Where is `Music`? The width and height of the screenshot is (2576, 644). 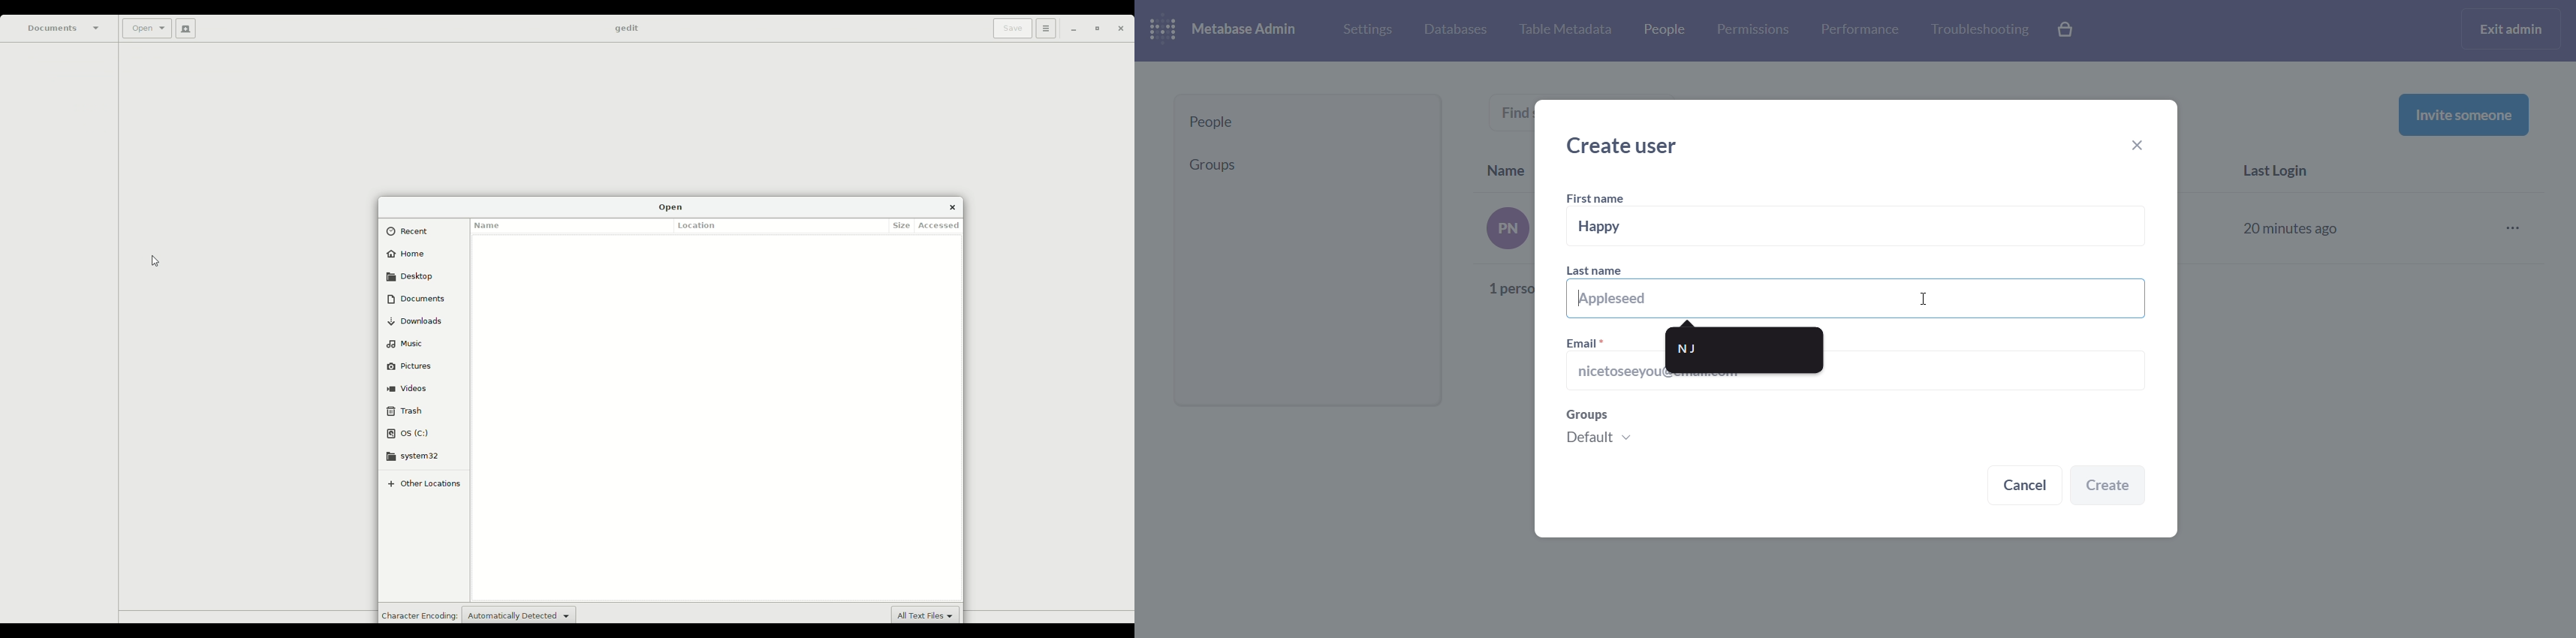 Music is located at coordinates (408, 342).